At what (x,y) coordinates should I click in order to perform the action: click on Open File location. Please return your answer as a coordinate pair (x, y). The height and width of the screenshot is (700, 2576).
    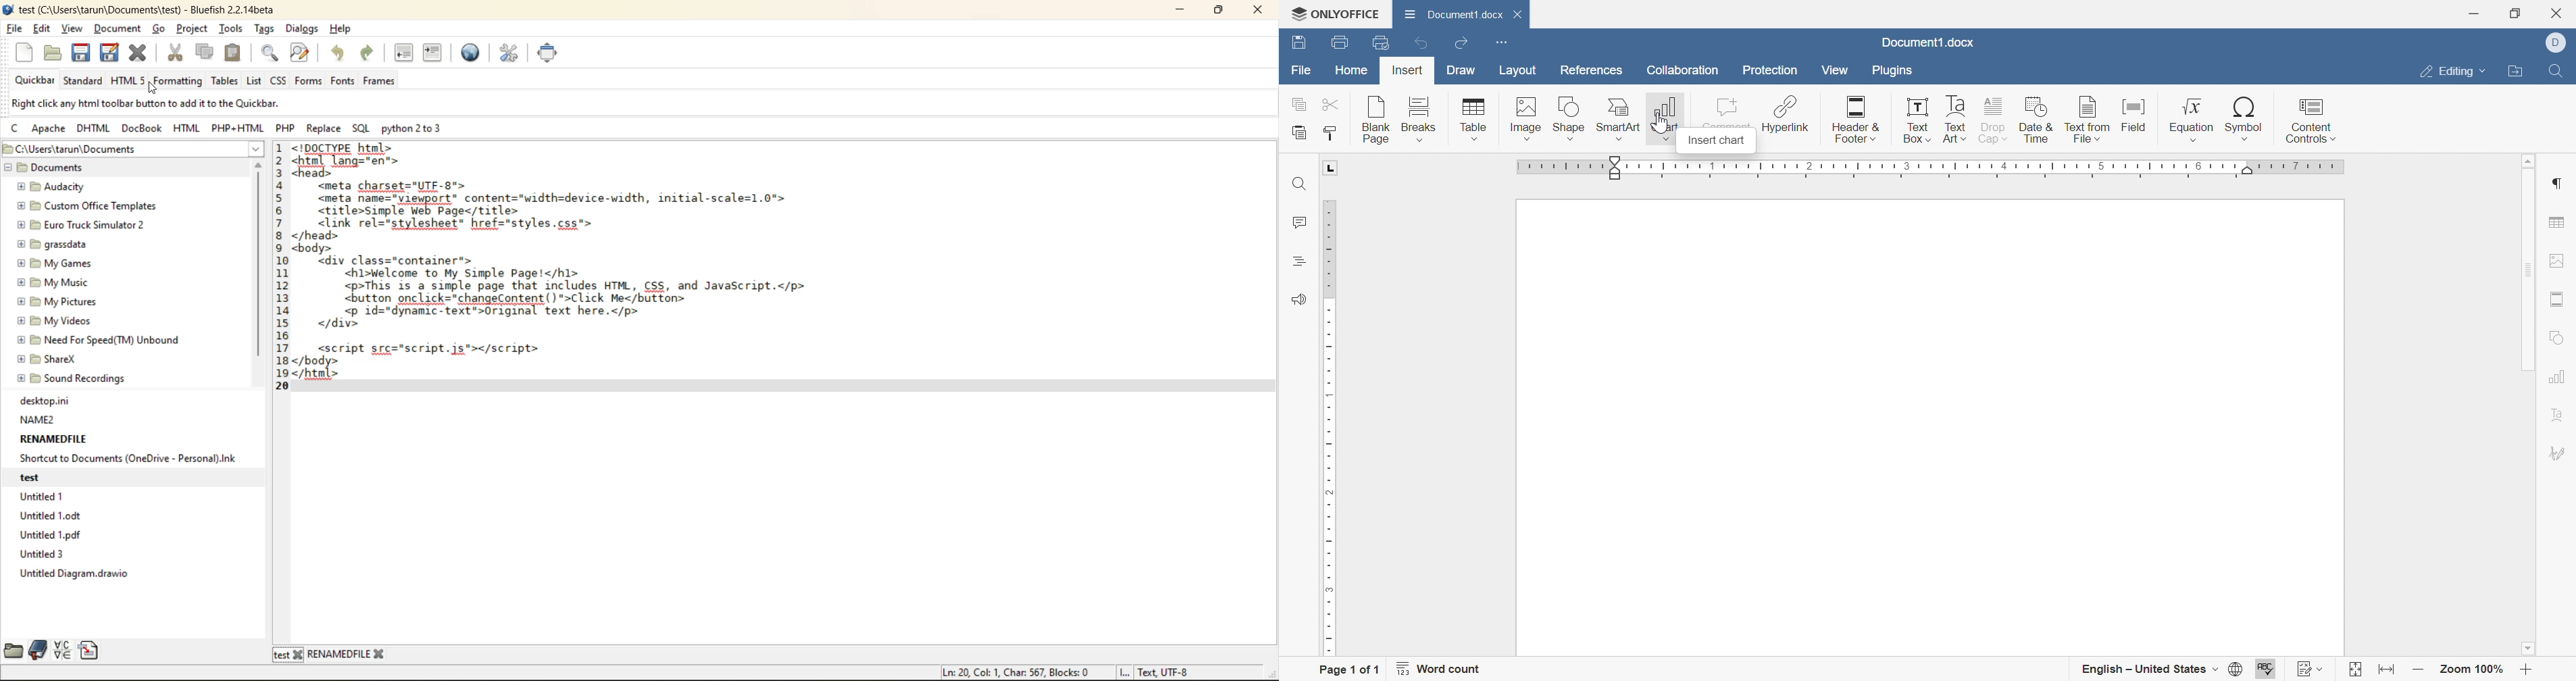
    Looking at the image, I should click on (2518, 72).